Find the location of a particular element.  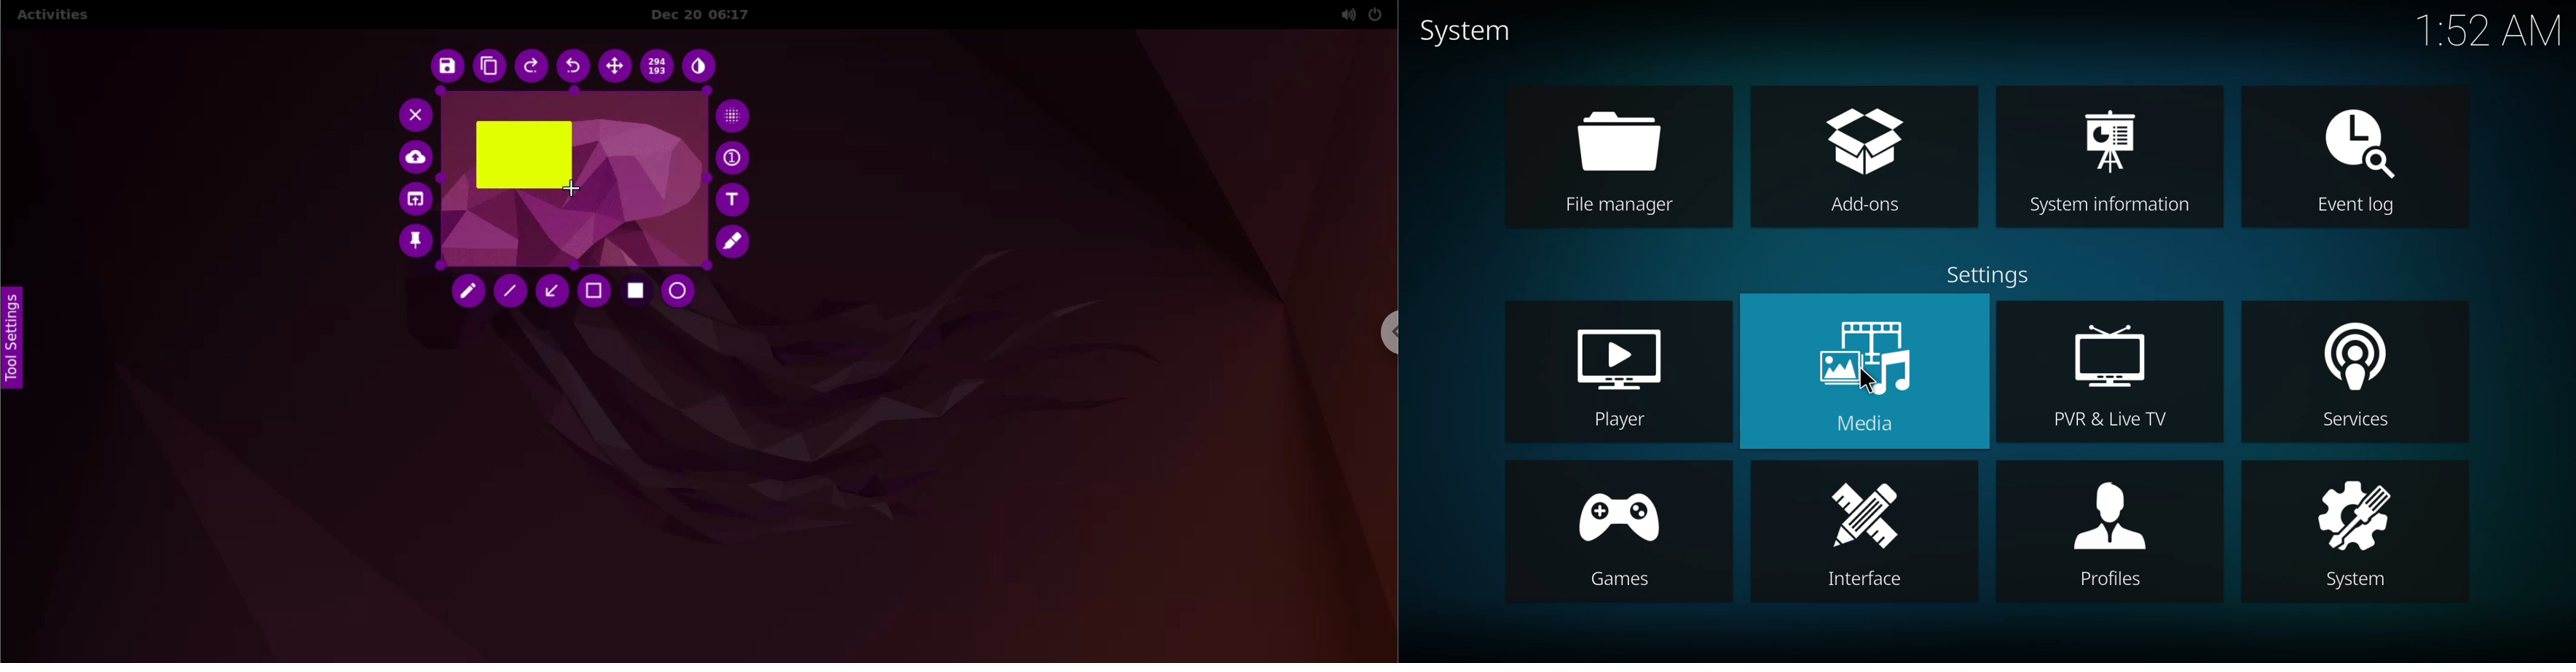

tool settings is located at coordinates (17, 340).